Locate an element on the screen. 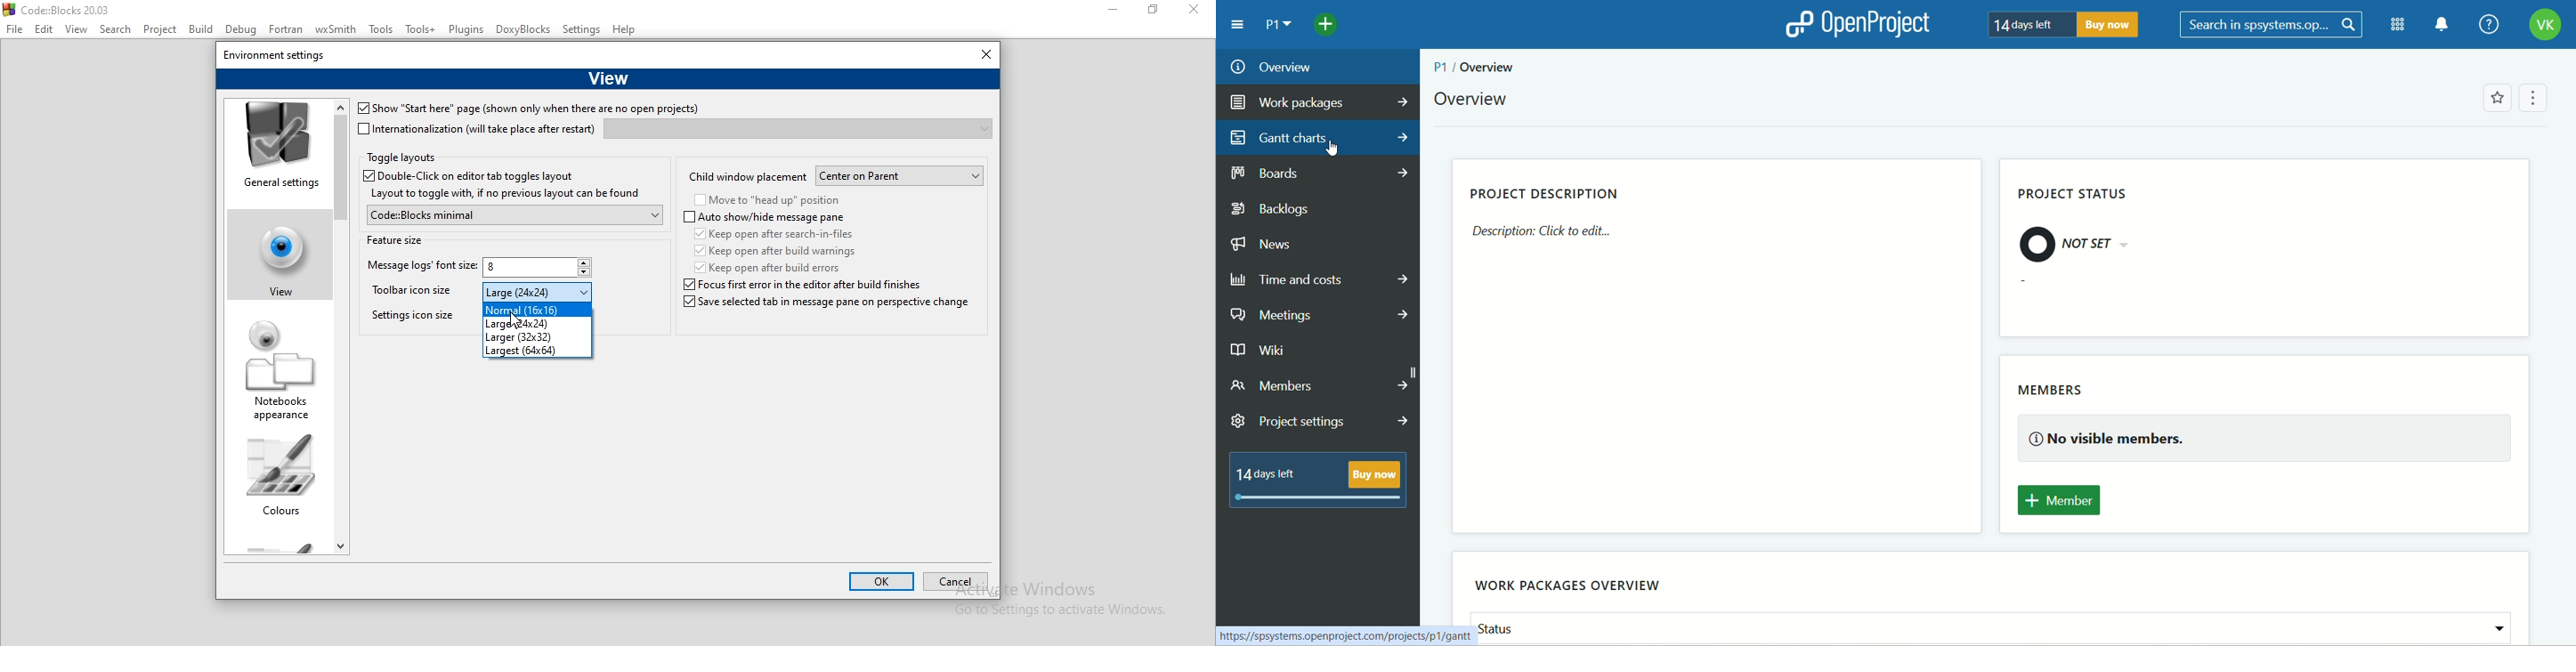 This screenshot has width=2576, height=672. general settings is located at coordinates (278, 148).